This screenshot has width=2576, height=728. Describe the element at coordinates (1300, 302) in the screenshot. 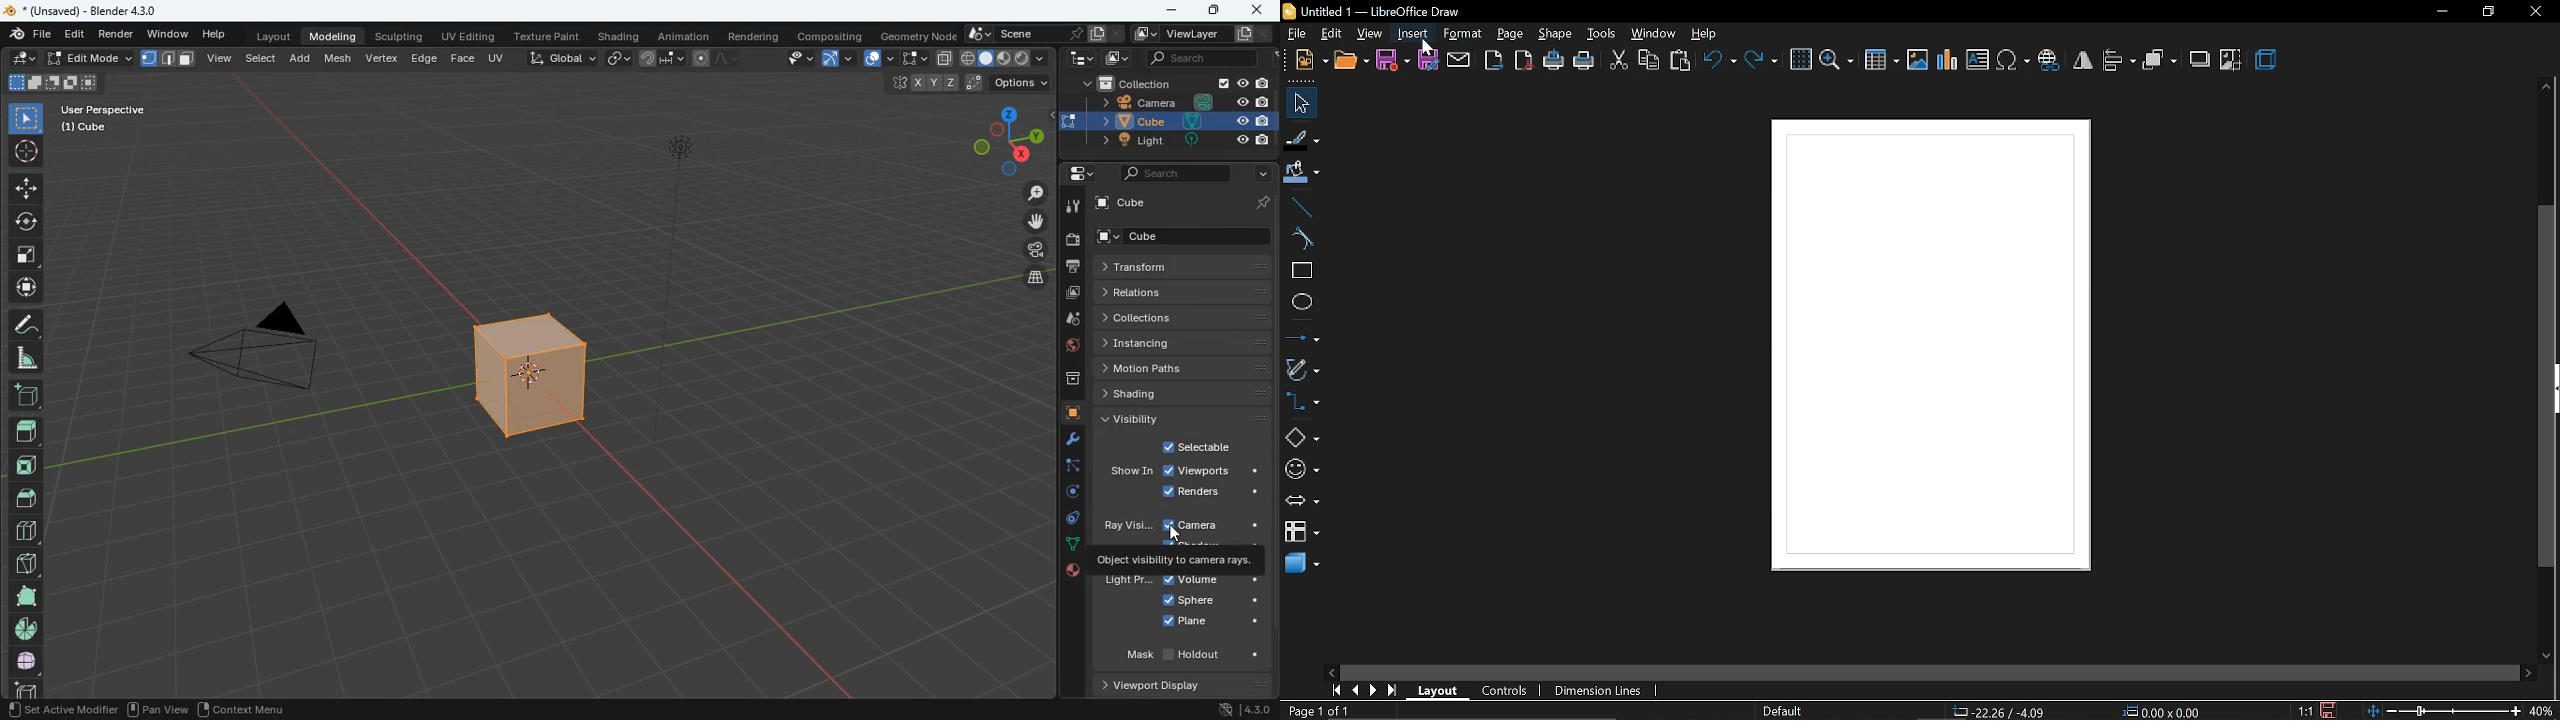

I see `ellipse` at that location.